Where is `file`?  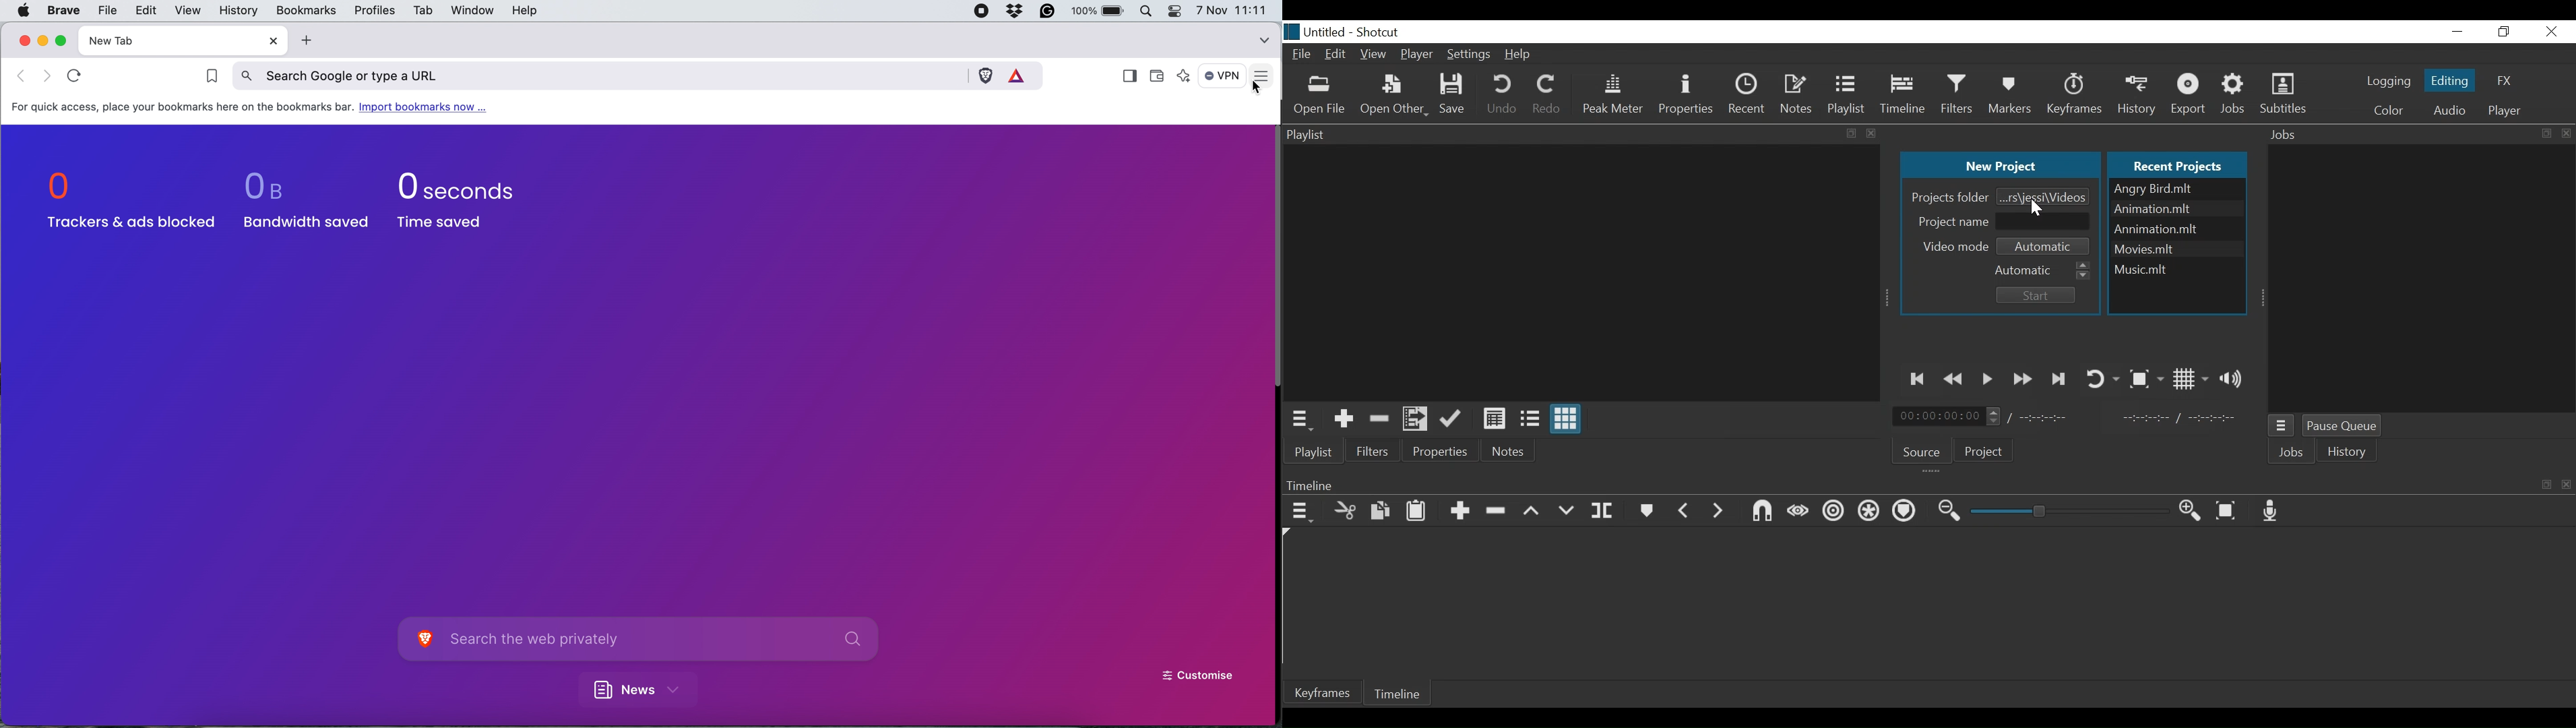
file is located at coordinates (105, 10).